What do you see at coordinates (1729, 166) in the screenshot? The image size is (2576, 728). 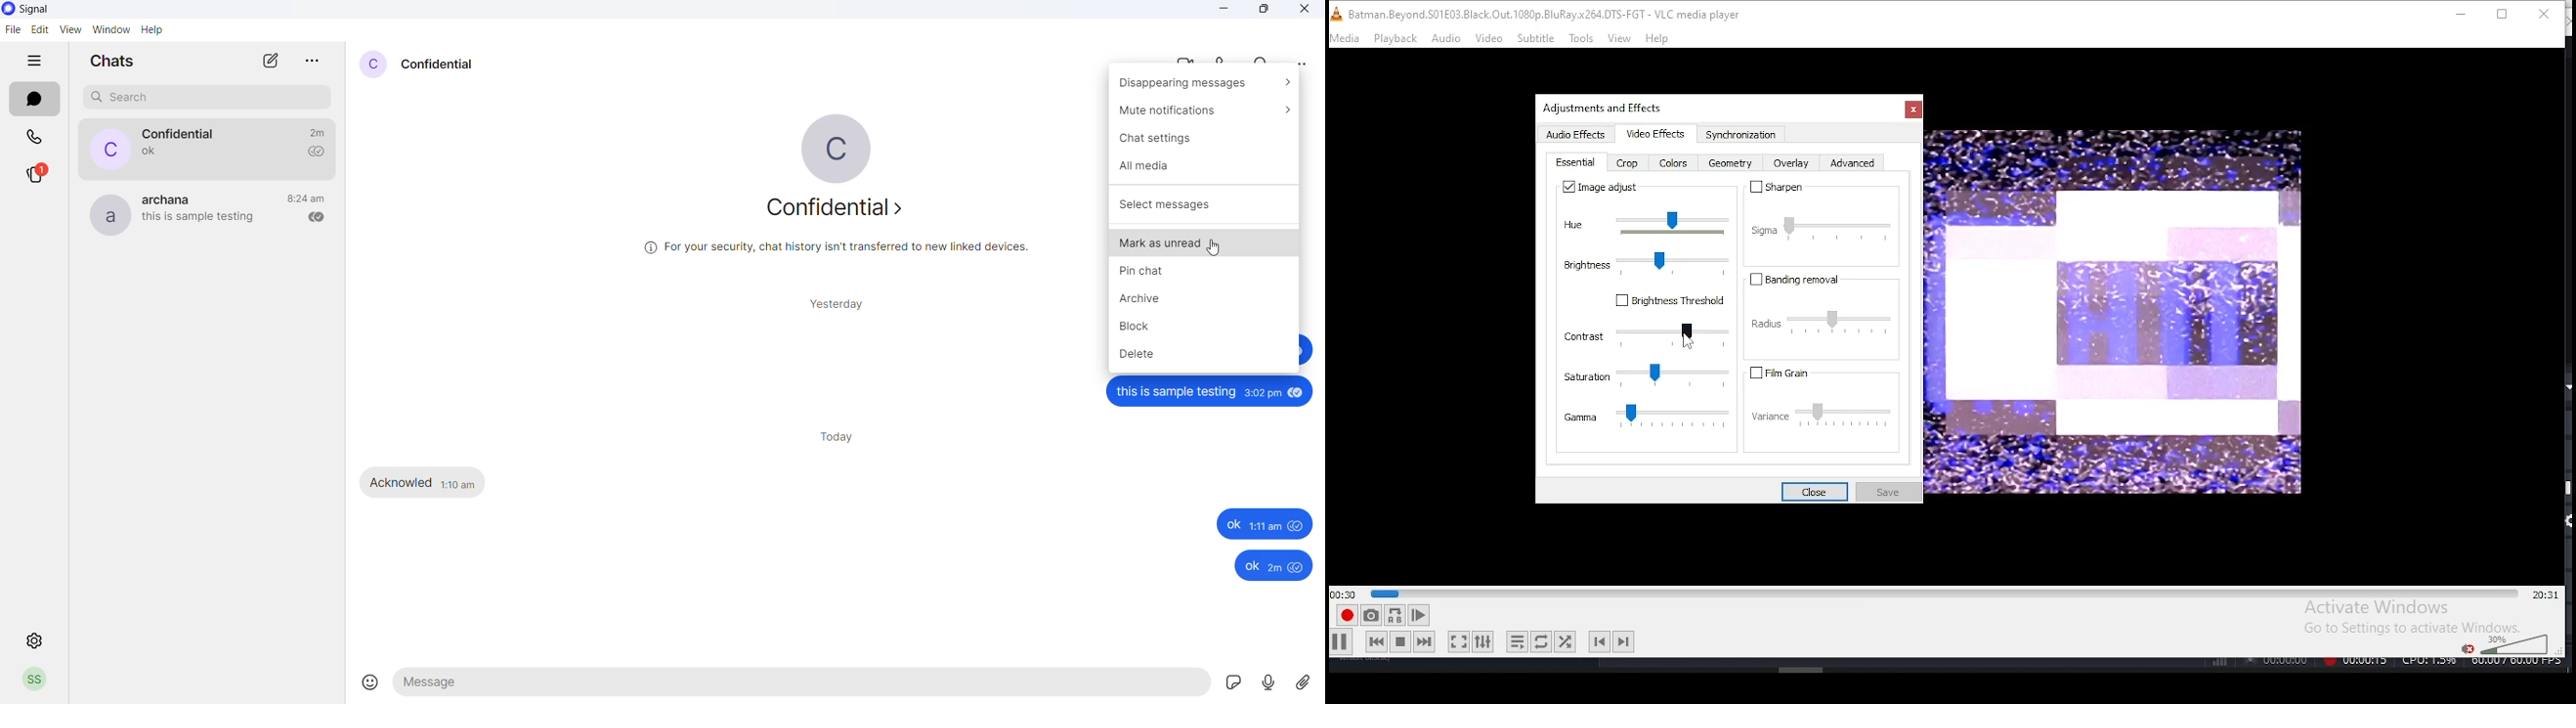 I see `geometry` at bounding box center [1729, 166].